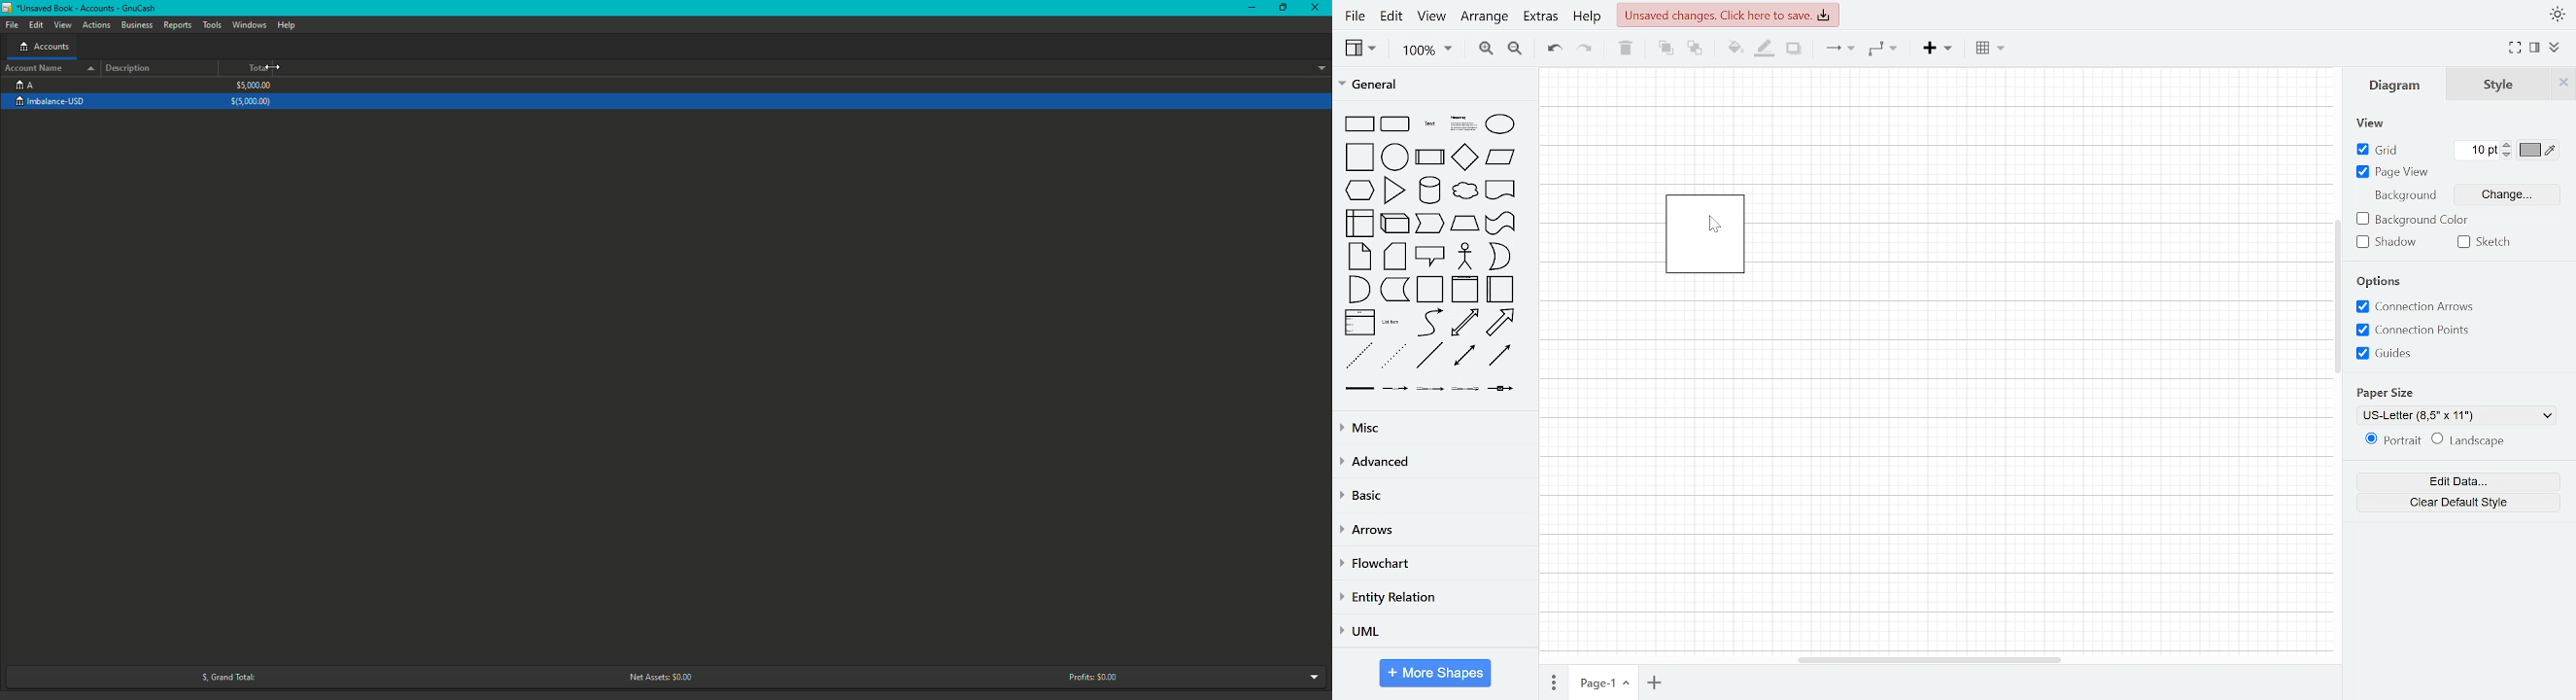 The height and width of the screenshot is (700, 2576). I want to click on diamond, so click(1465, 158).